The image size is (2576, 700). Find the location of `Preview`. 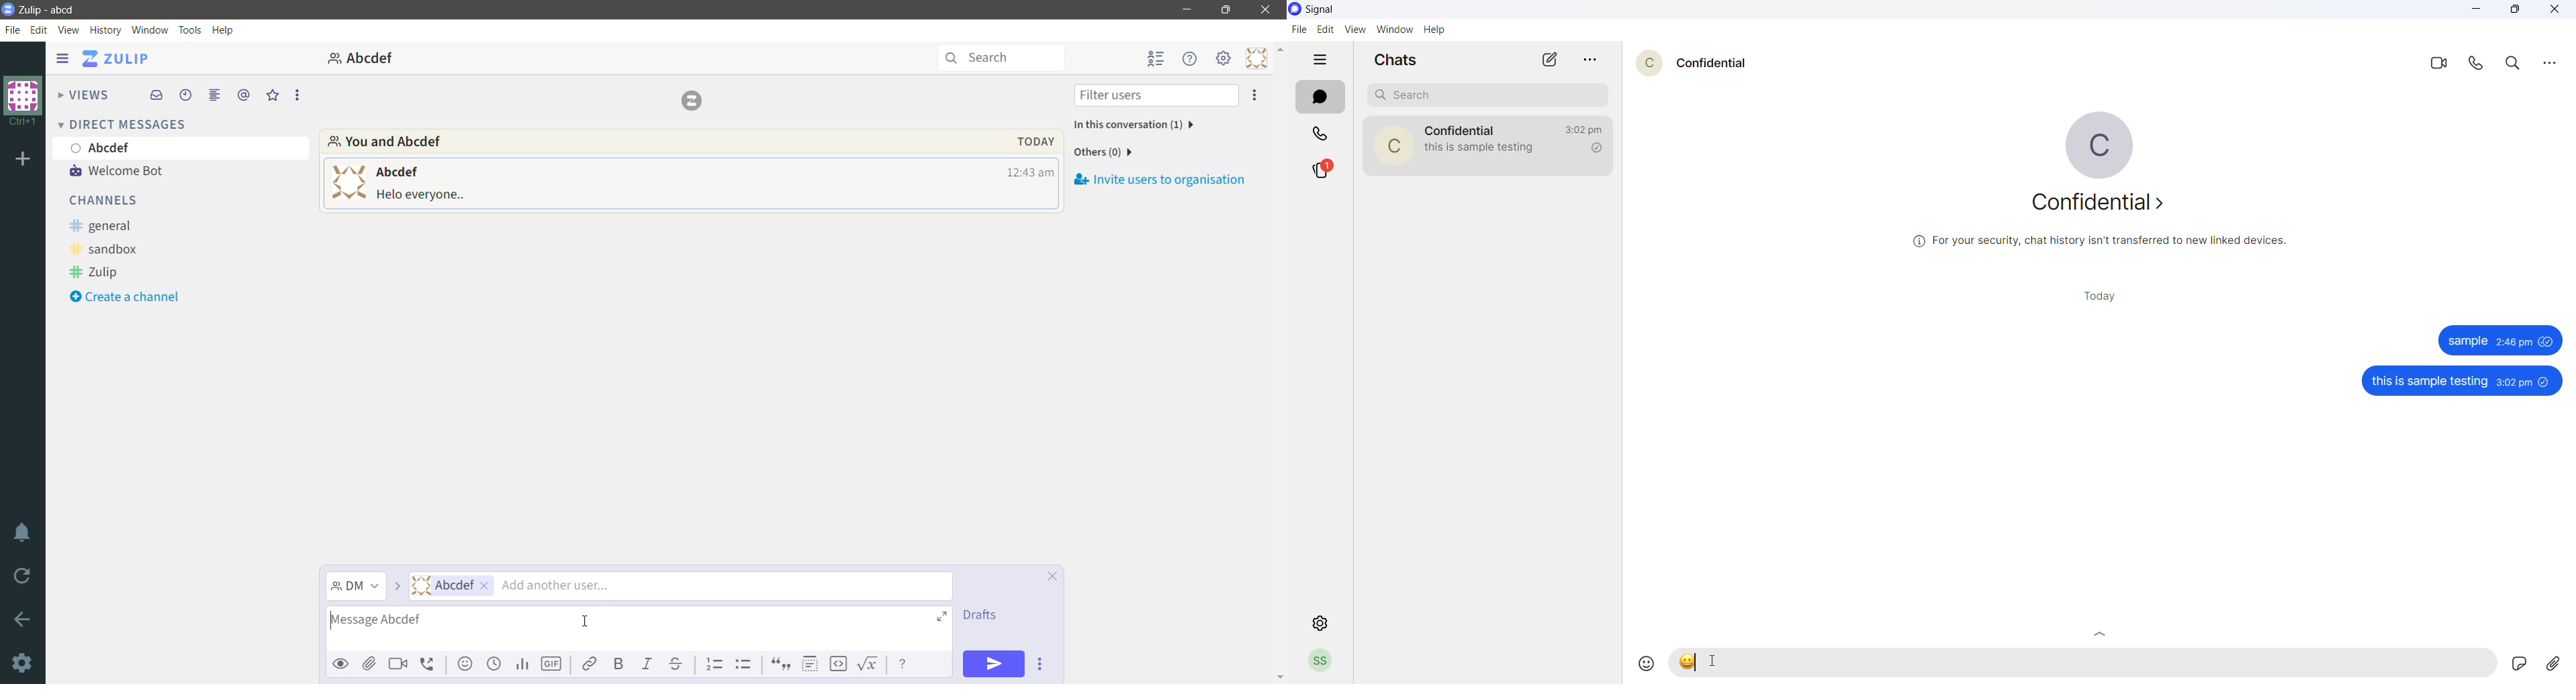

Preview is located at coordinates (340, 665).